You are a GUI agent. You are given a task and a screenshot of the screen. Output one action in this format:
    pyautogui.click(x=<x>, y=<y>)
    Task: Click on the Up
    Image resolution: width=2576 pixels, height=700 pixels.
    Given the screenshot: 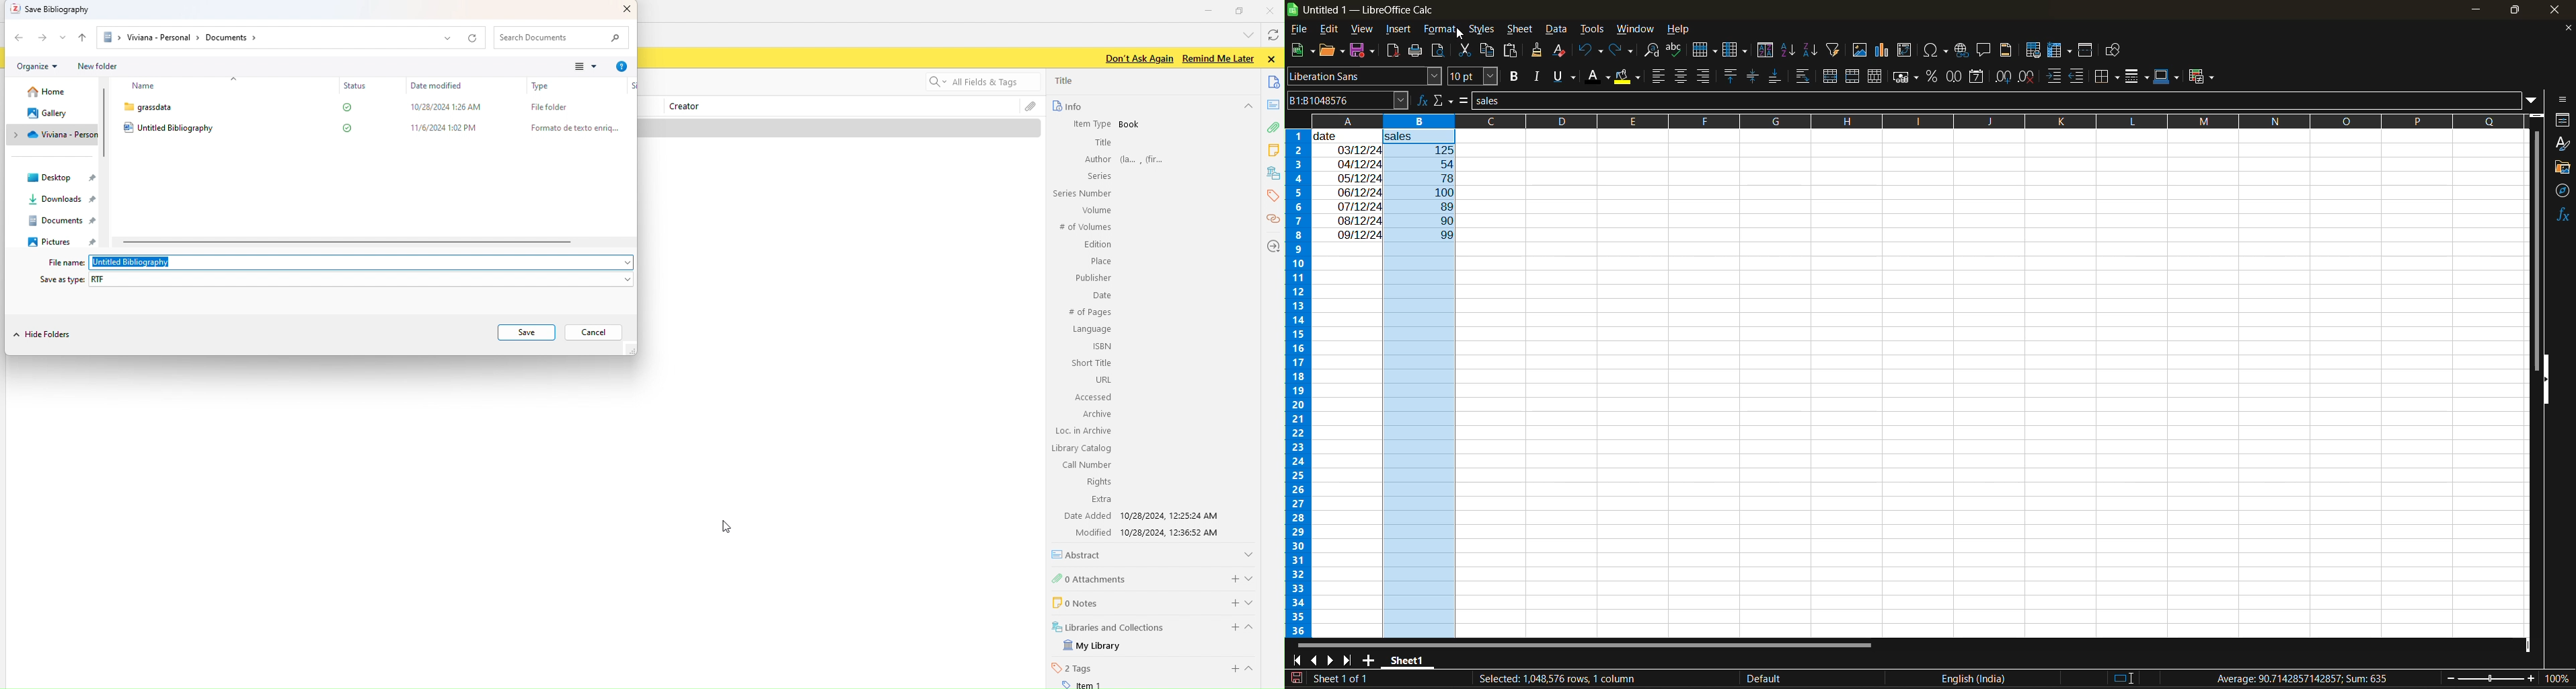 What is the action you would take?
    pyautogui.click(x=84, y=37)
    